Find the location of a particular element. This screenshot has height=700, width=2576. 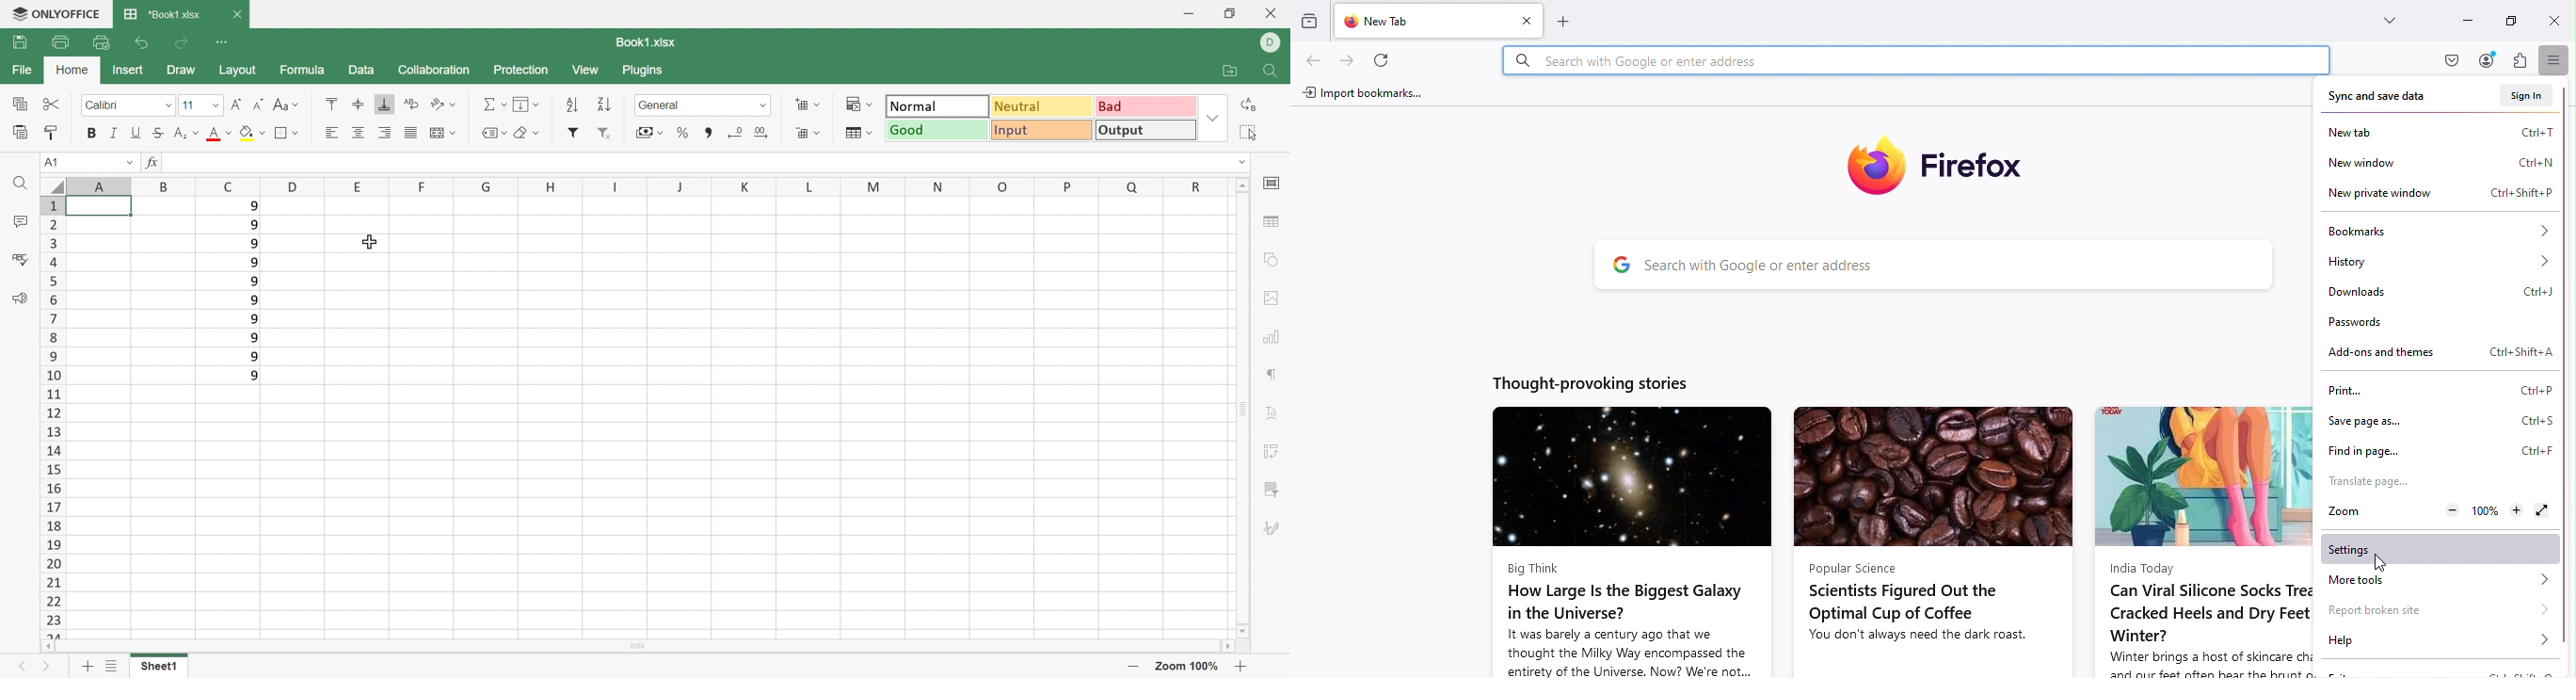

Save page as is located at coordinates (2436, 418).